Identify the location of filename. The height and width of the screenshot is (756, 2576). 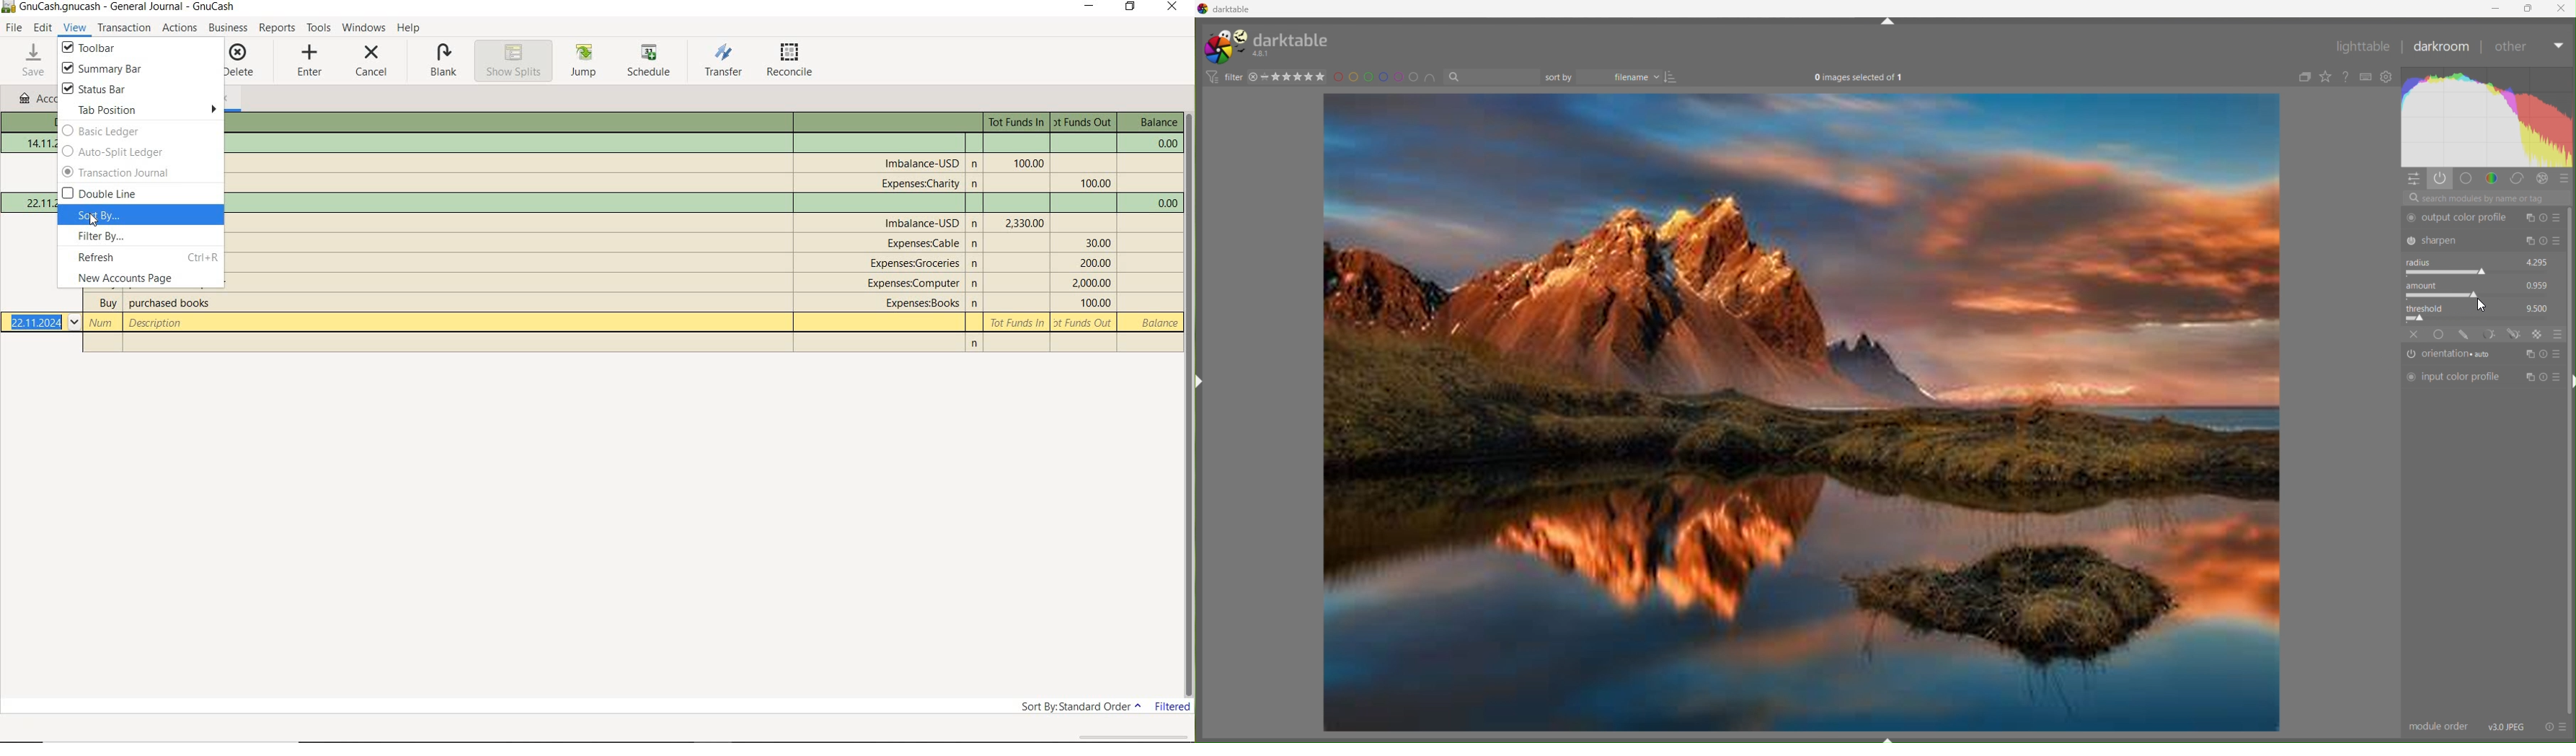
(1623, 78).